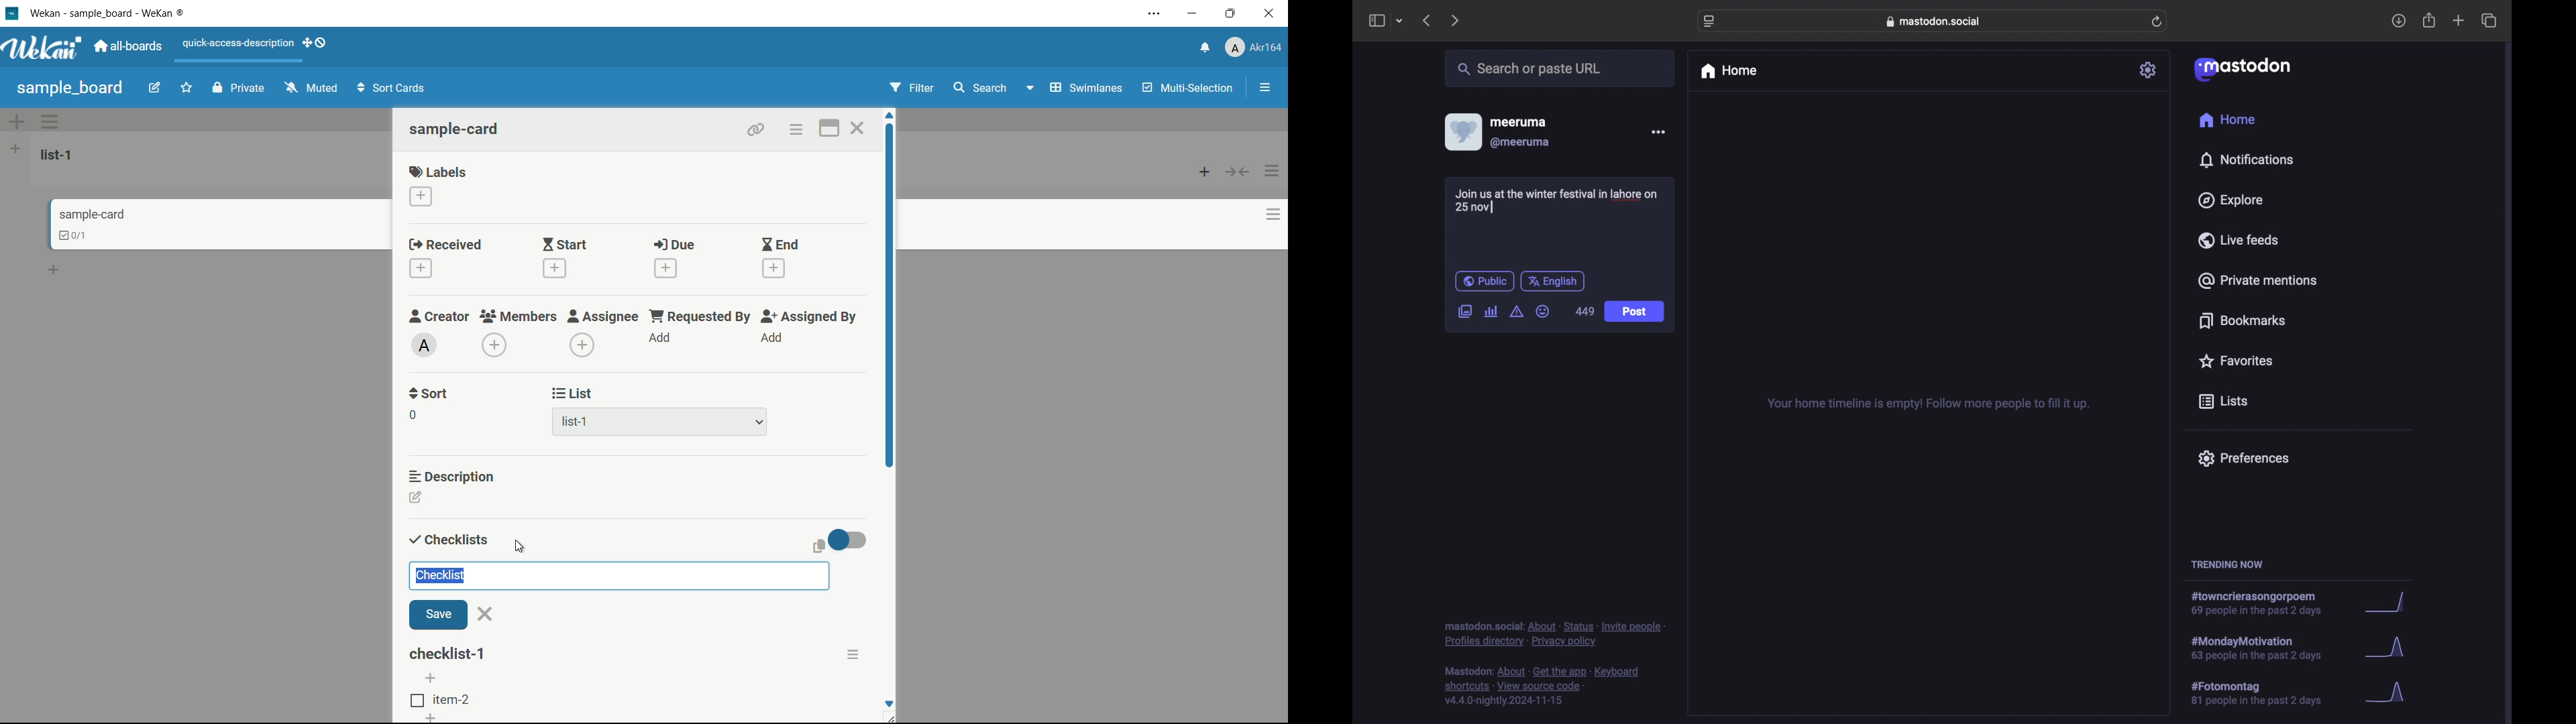  I want to click on swimlanes, so click(1085, 88).